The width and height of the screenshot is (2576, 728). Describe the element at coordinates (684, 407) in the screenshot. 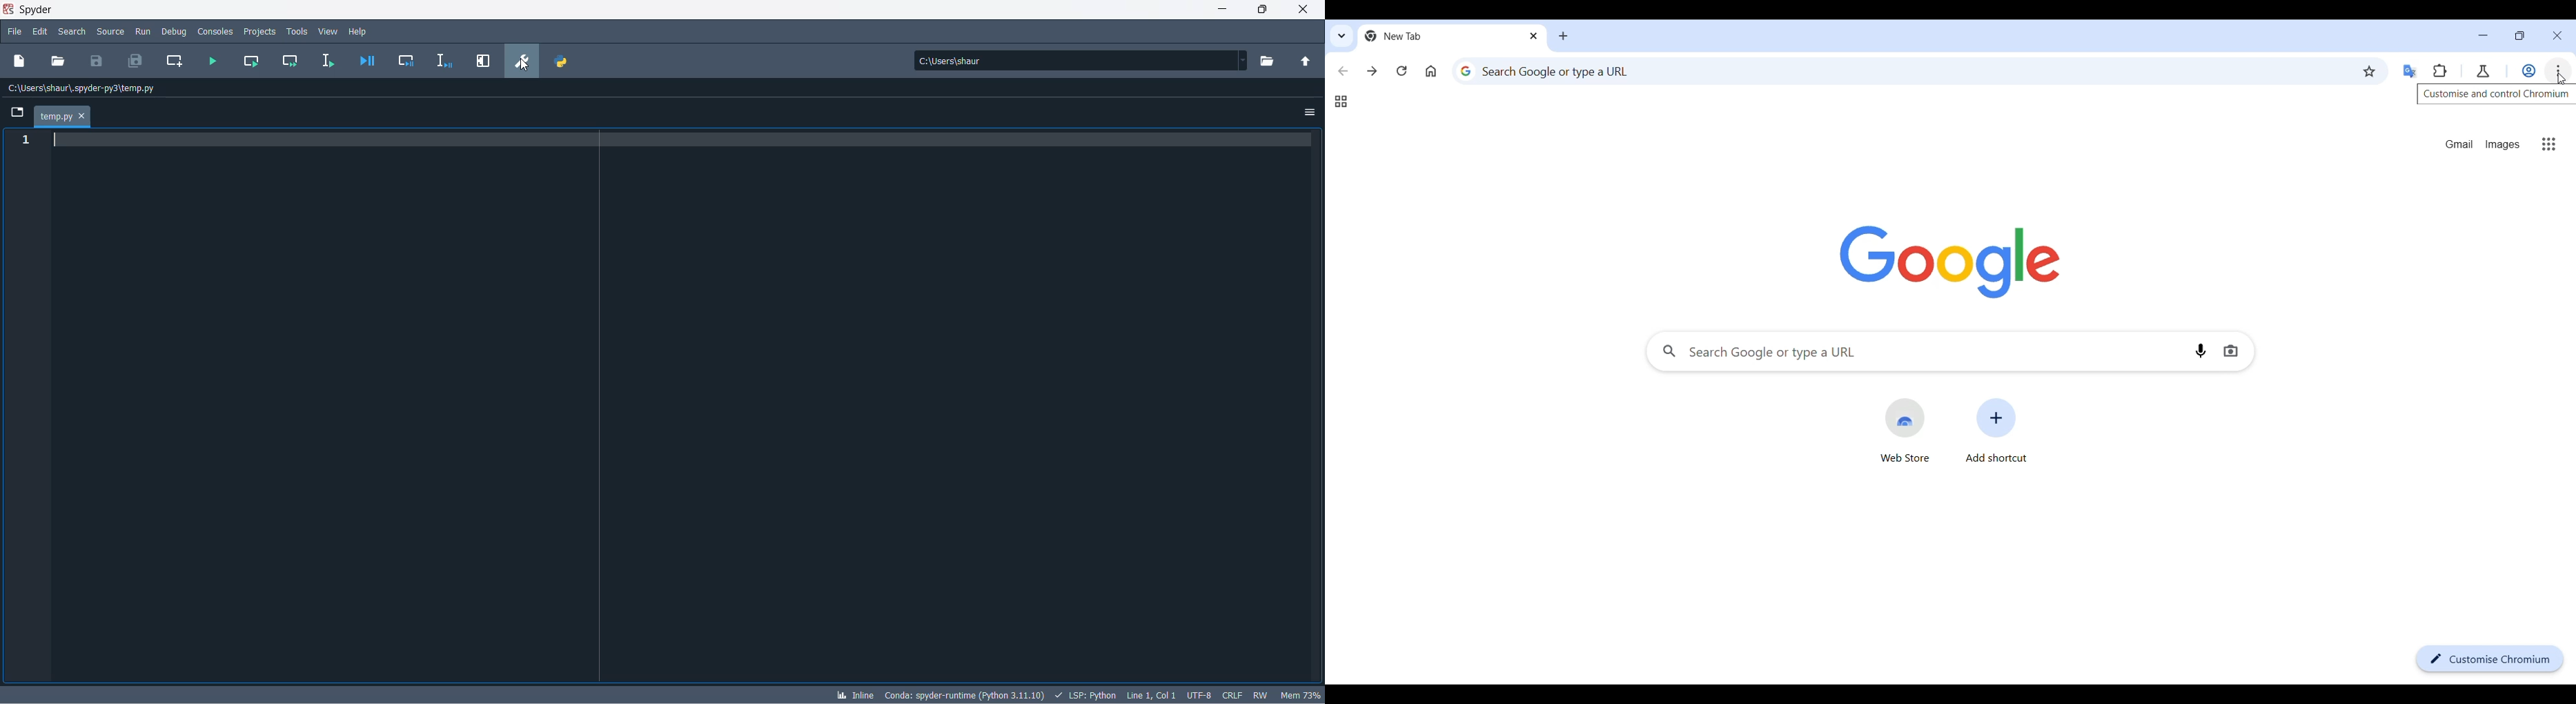

I see `codepad` at that location.